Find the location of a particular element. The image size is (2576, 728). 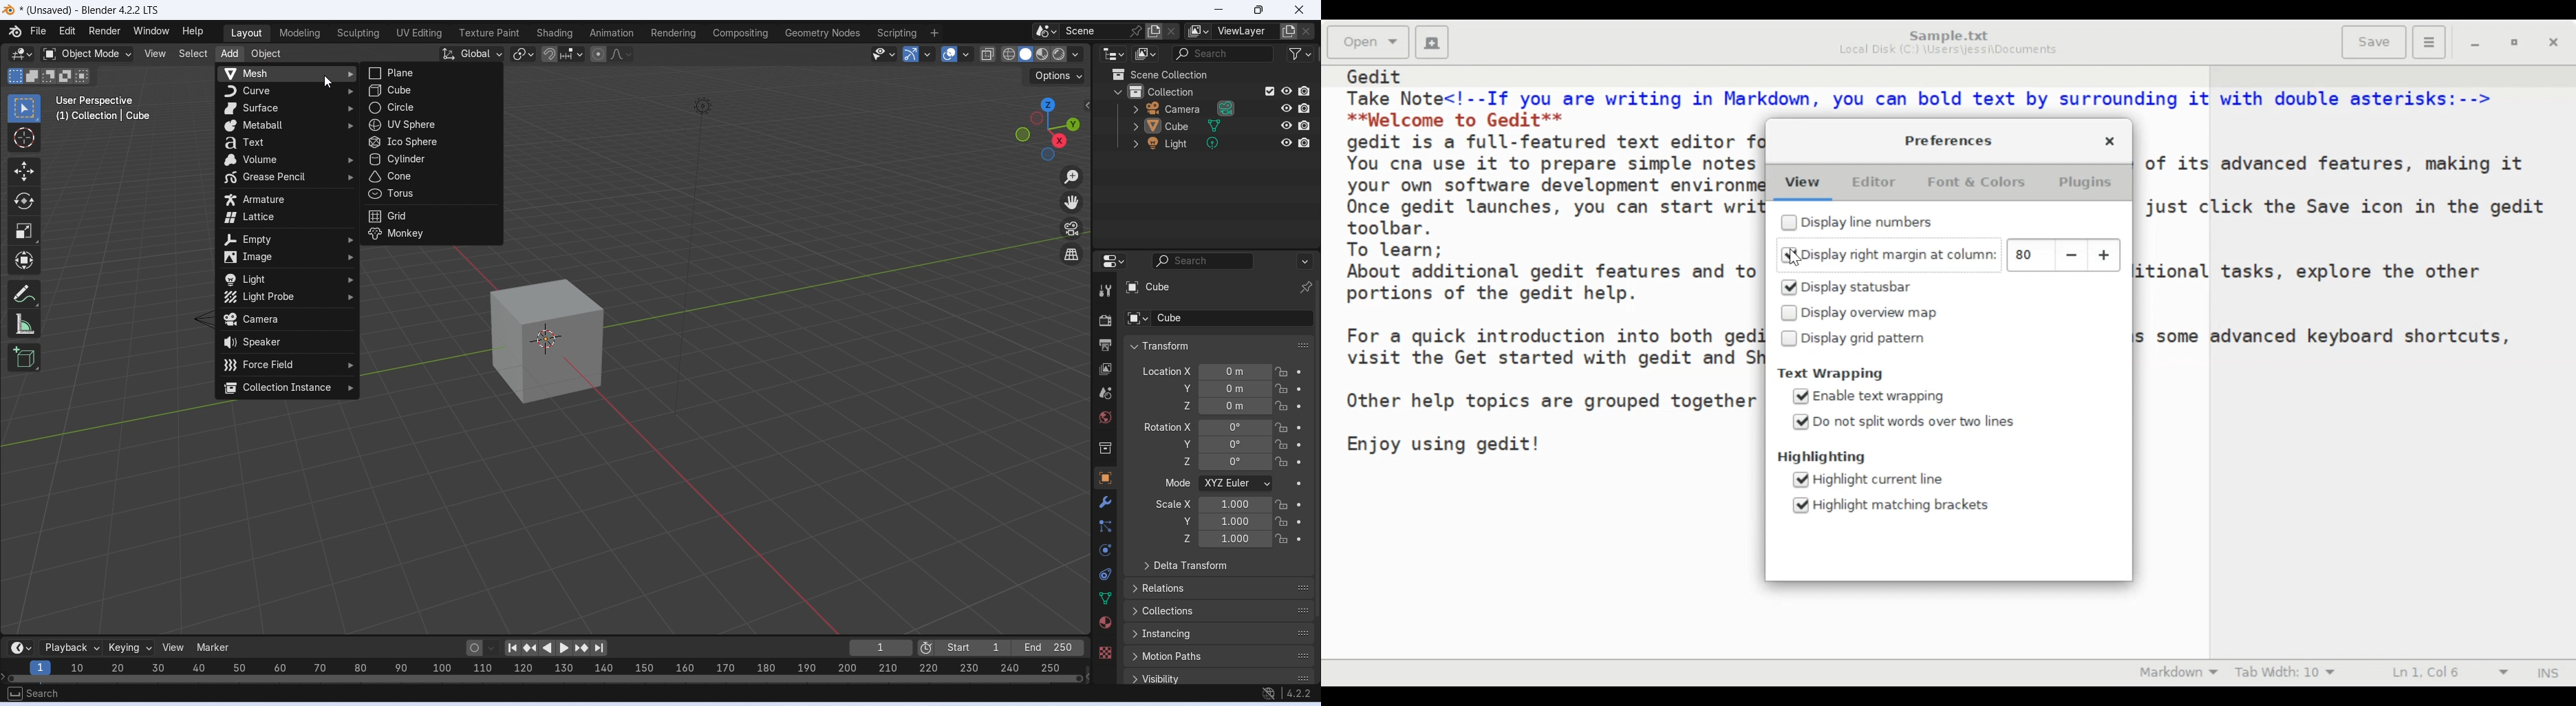

cone is located at coordinates (431, 176).